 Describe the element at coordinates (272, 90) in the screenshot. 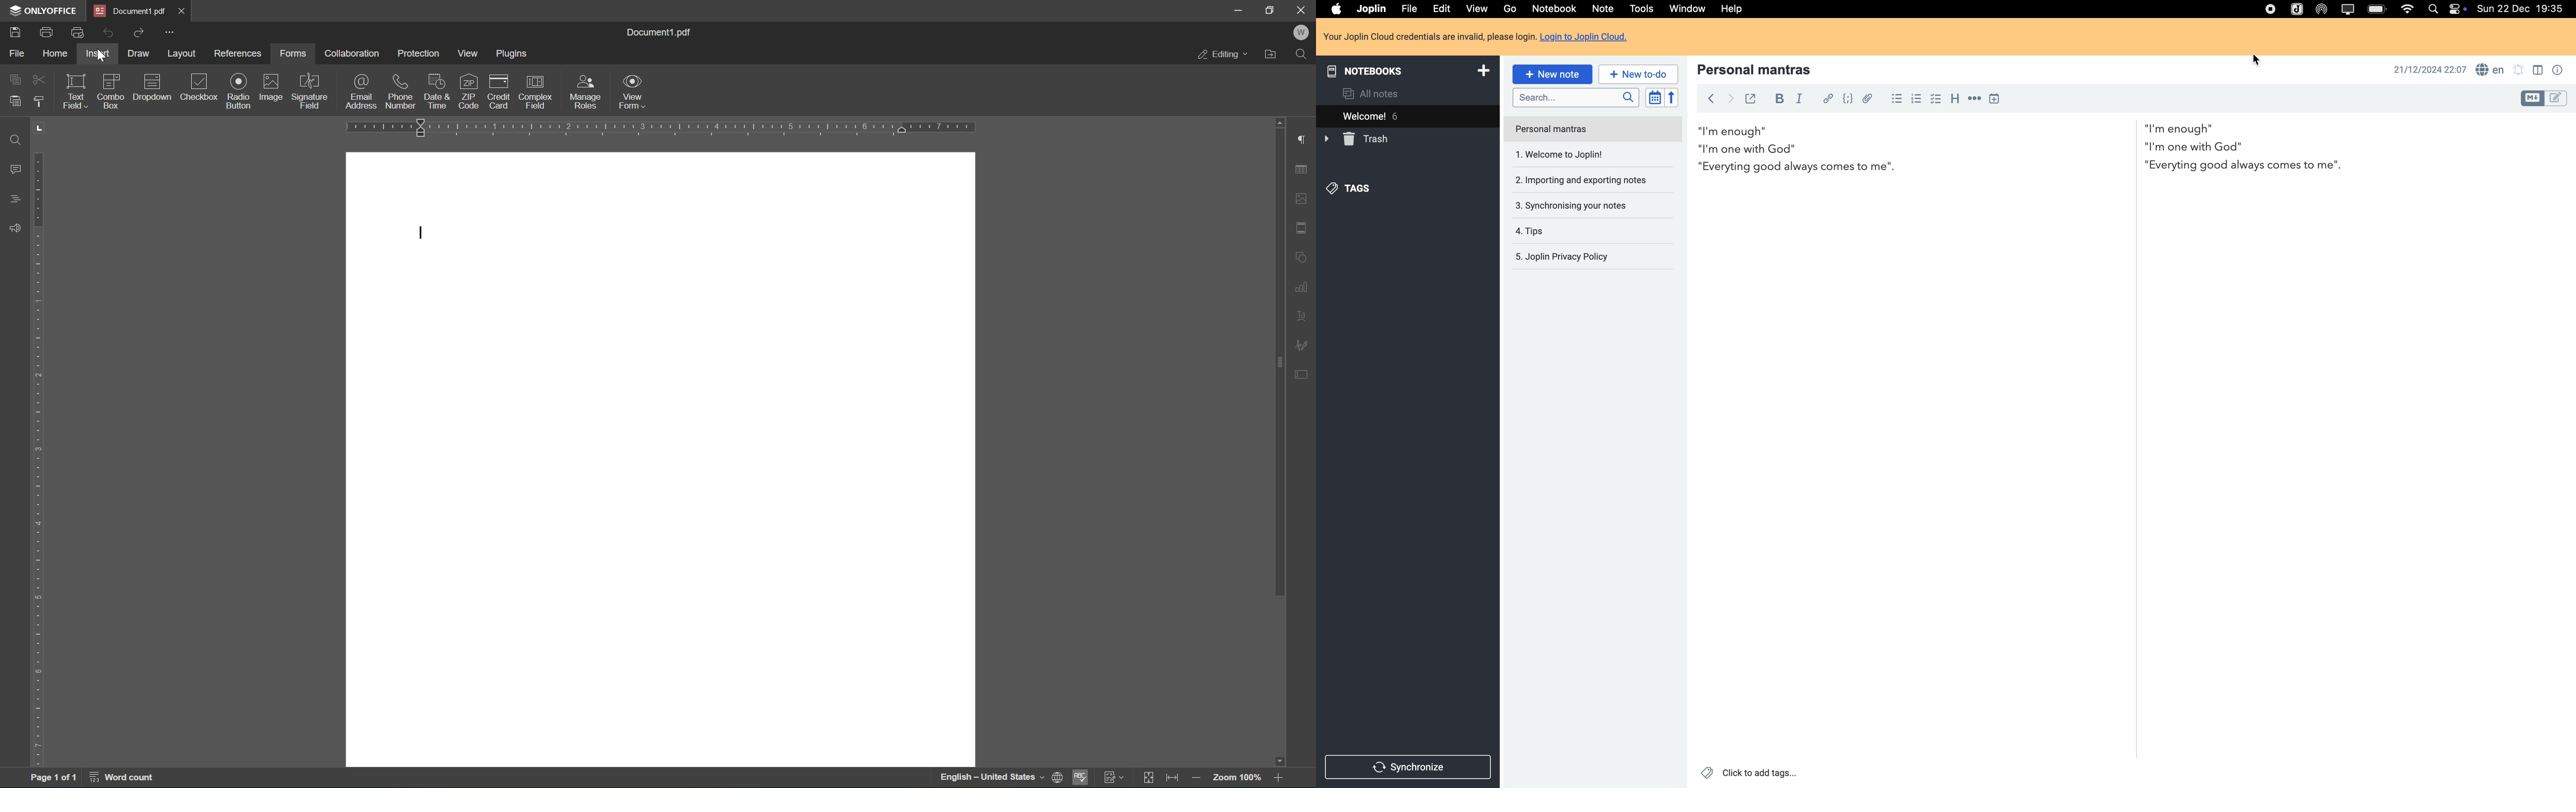

I see `image` at that location.